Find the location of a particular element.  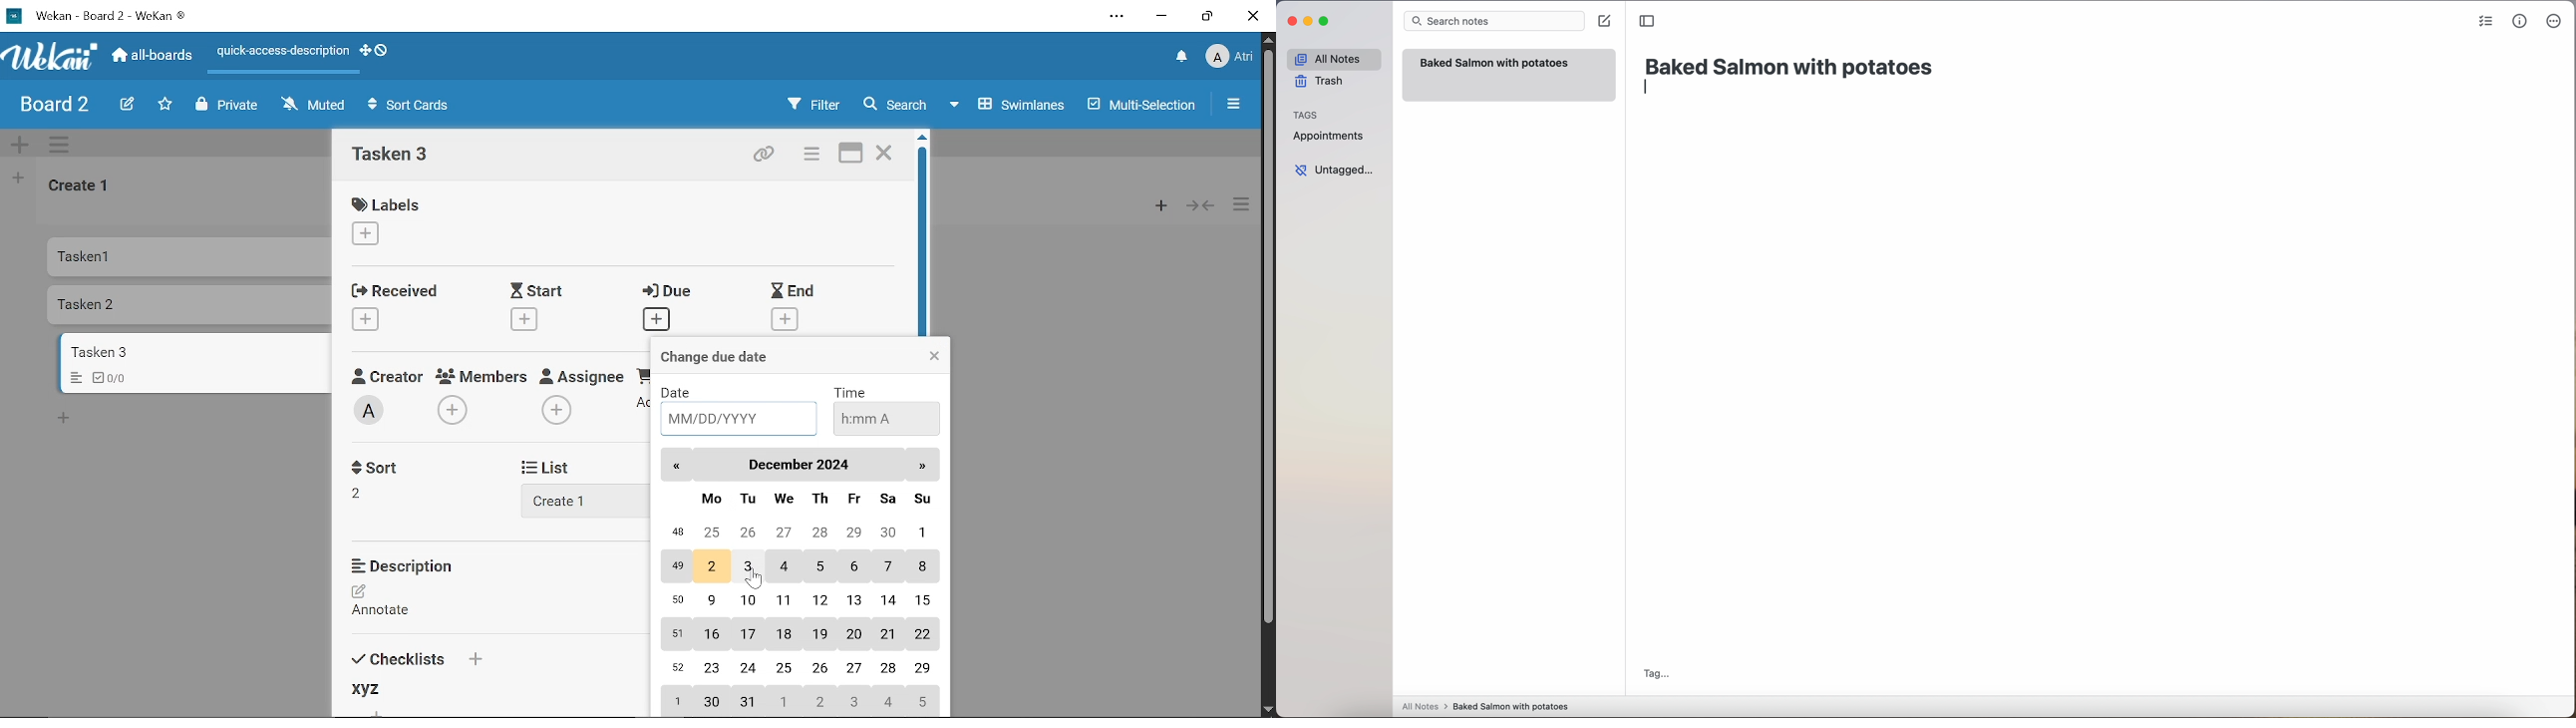

cursor is located at coordinates (755, 582).